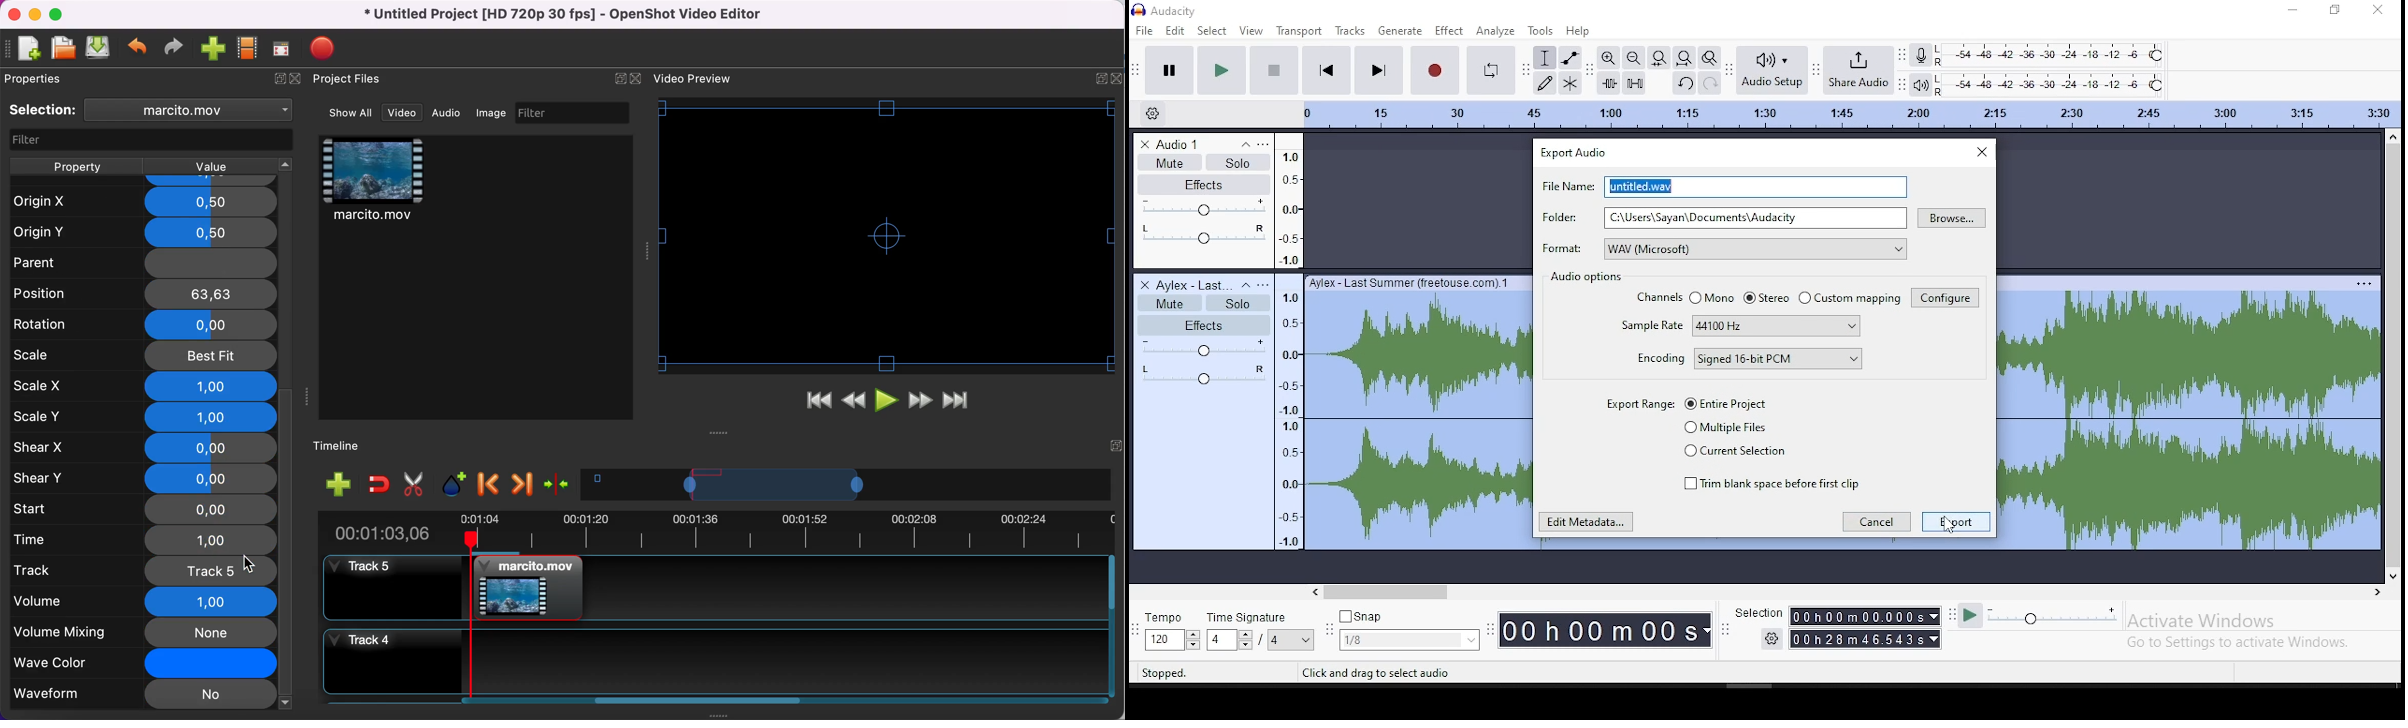  Describe the element at coordinates (1577, 31) in the screenshot. I see `help` at that location.